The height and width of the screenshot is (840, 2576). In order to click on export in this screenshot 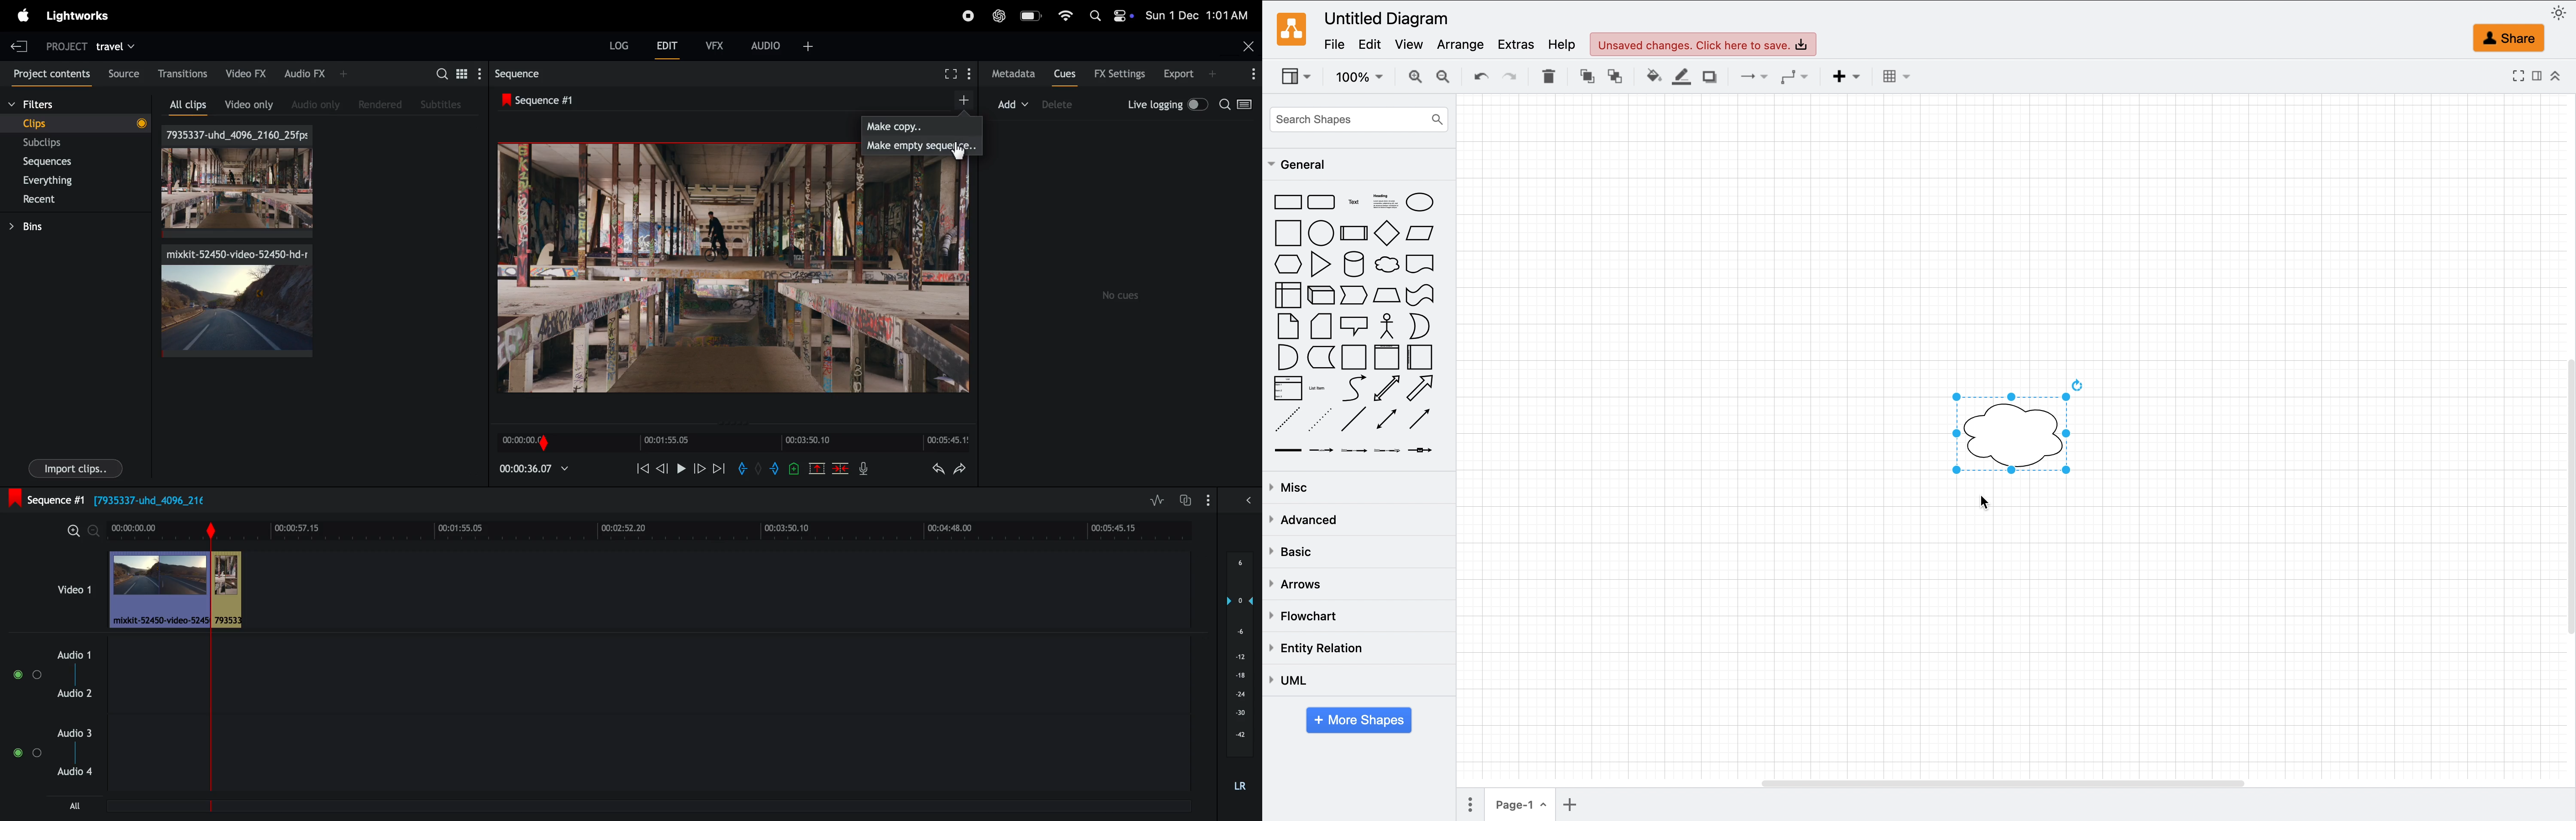, I will do `click(1190, 73)`.